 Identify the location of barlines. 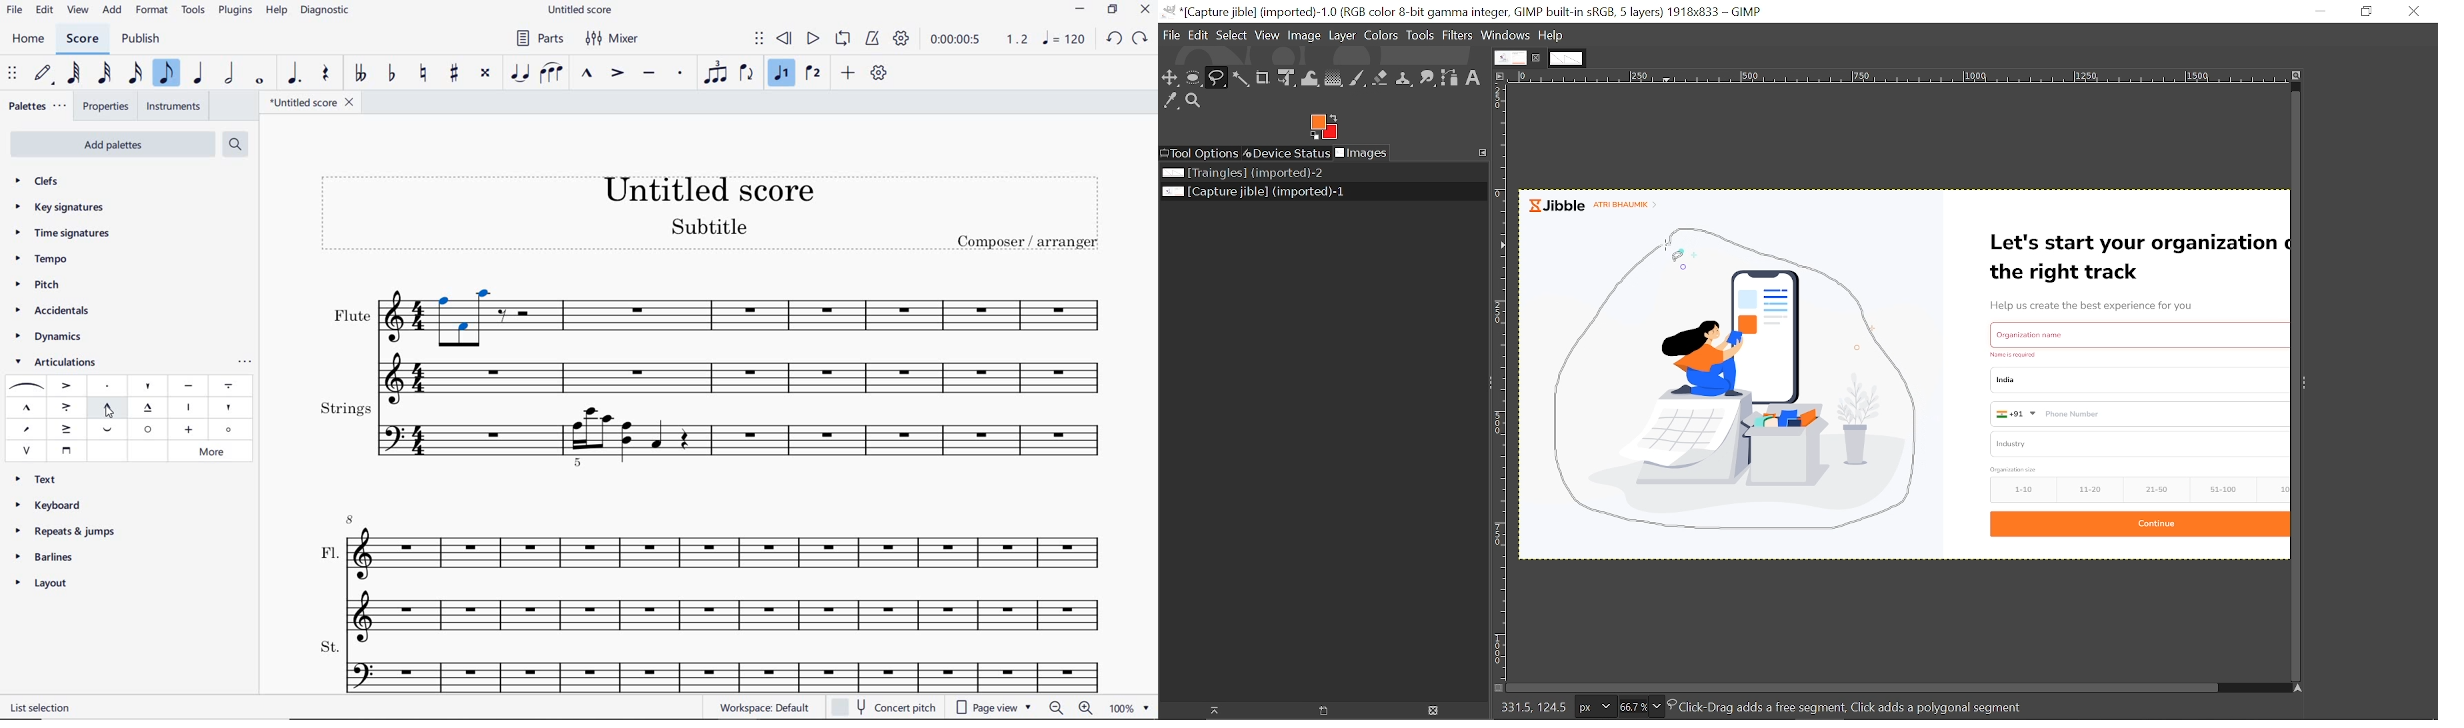
(50, 557).